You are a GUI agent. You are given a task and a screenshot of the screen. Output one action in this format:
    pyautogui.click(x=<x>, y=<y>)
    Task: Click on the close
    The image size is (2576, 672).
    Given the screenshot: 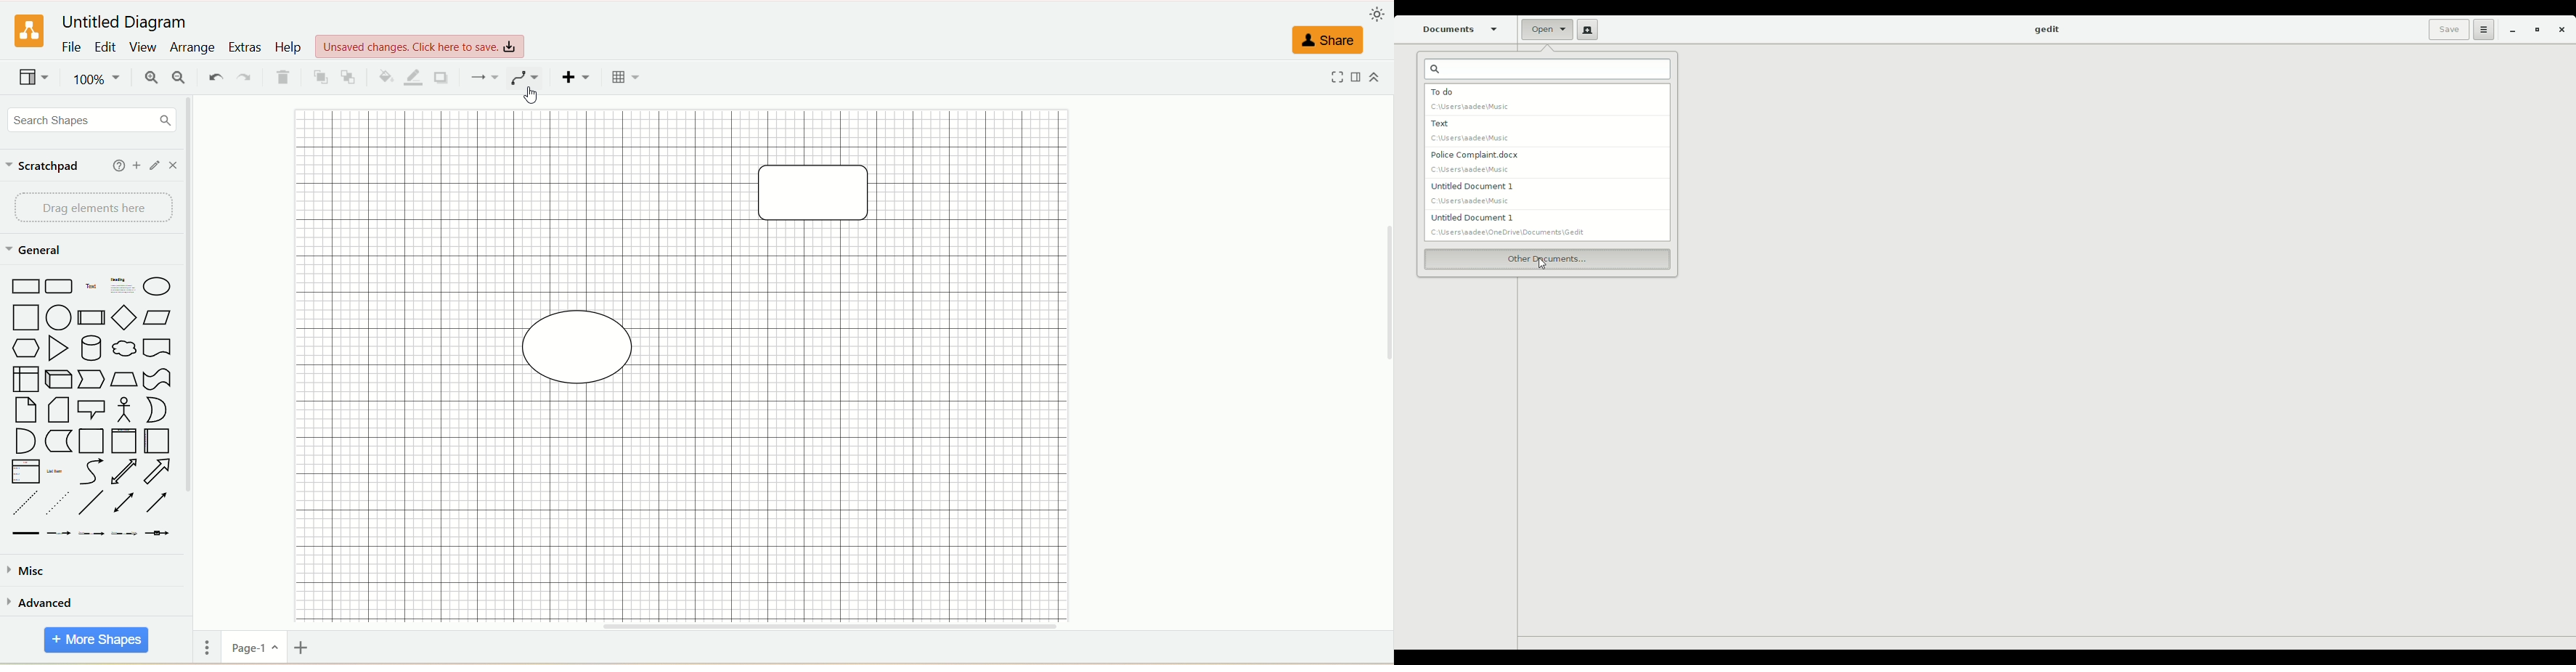 What is the action you would take?
    pyautogui.click(x=176, y=166)
    